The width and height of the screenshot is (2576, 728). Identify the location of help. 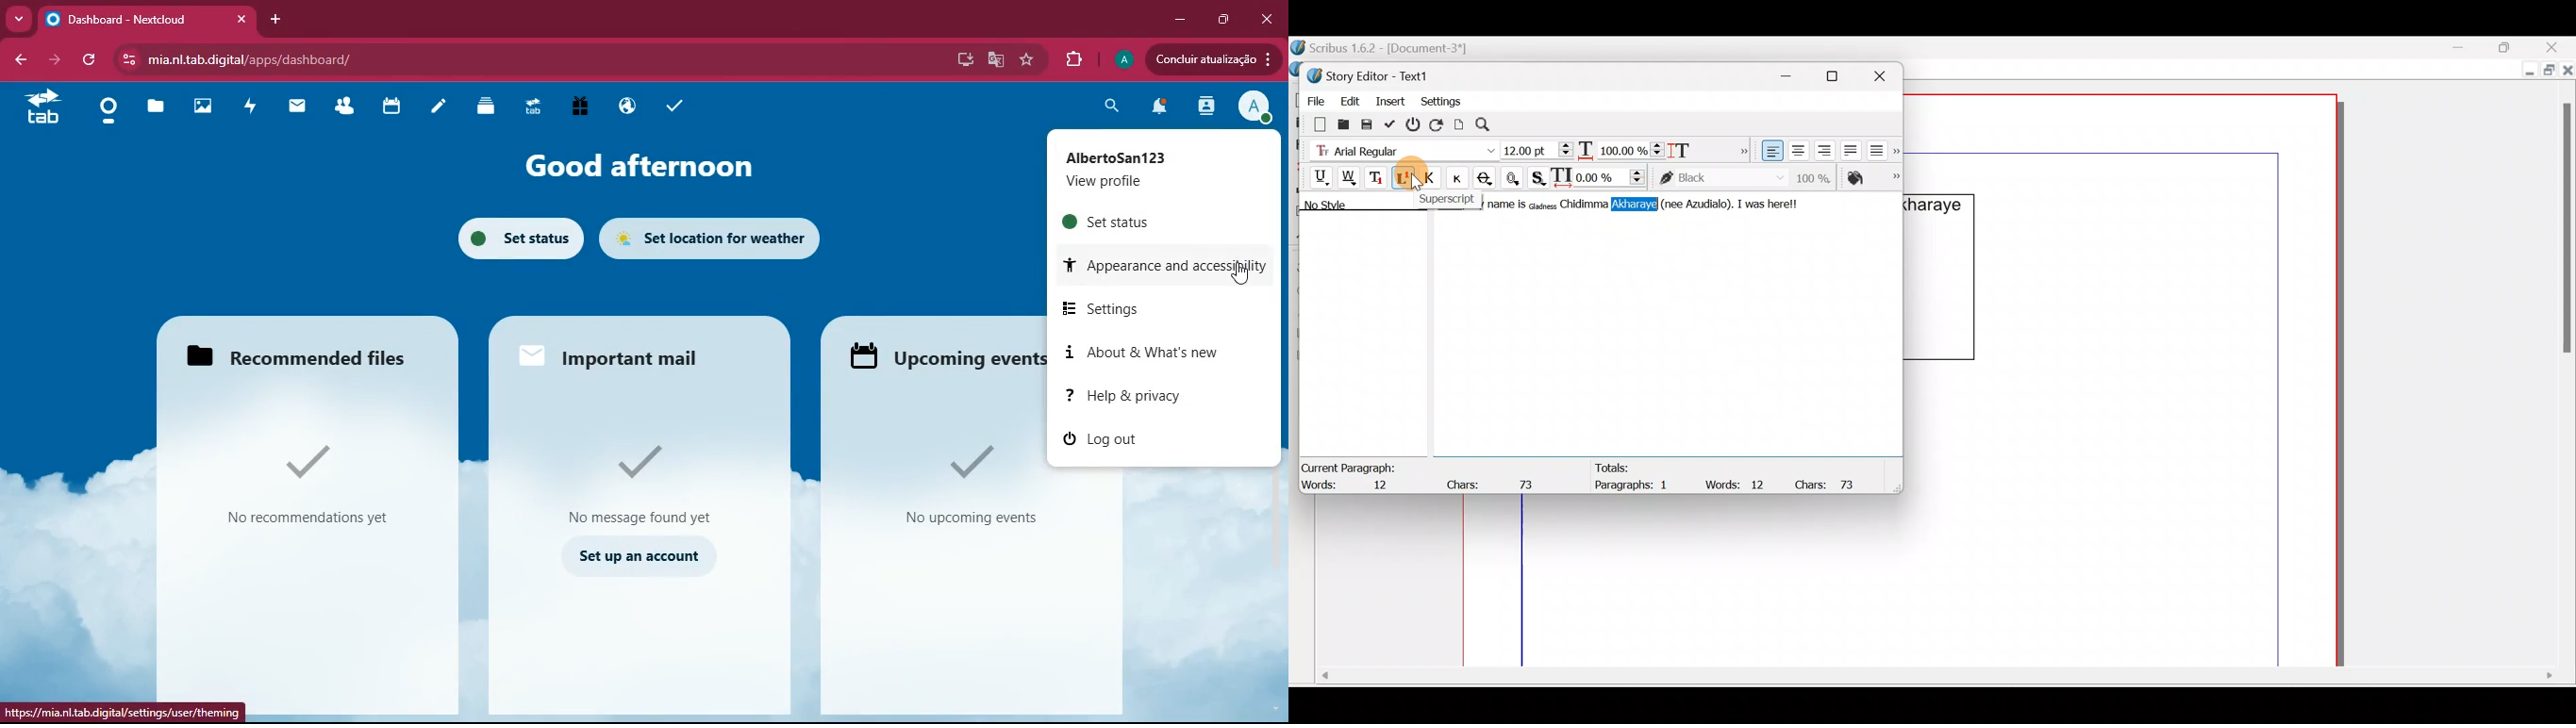
(1144, 394).